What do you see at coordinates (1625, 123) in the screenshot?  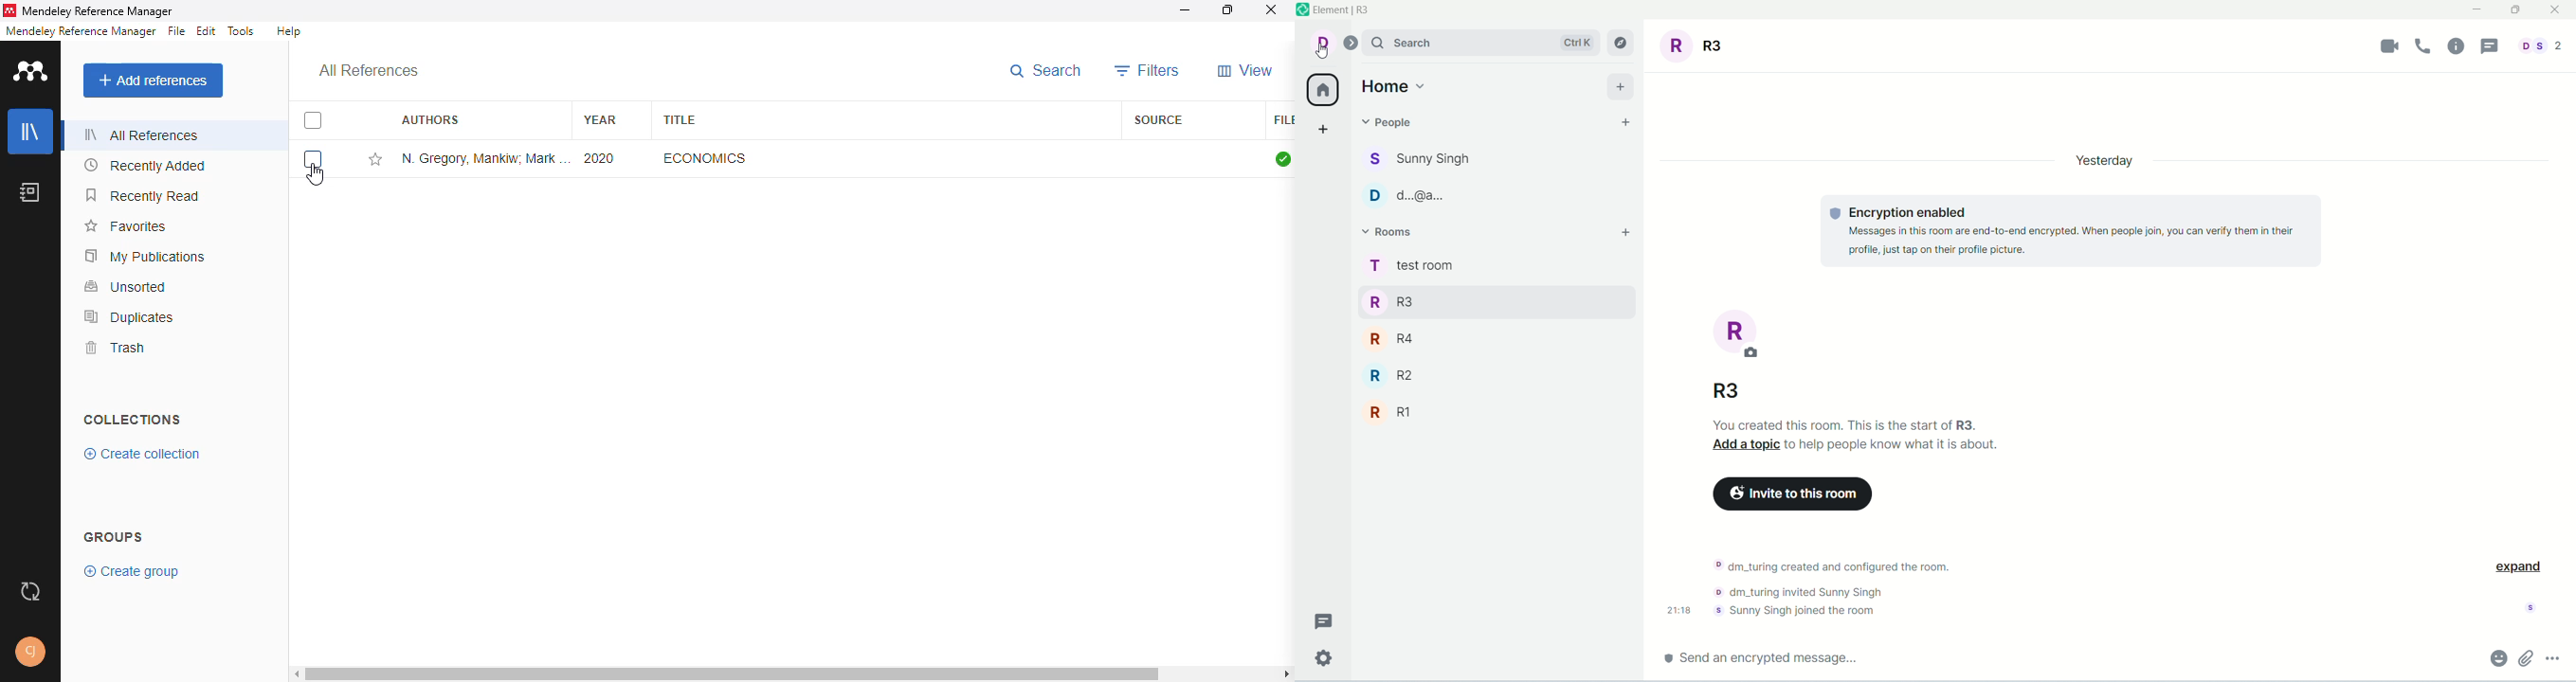 I see `start chat` at bounding box center [1625, 123].